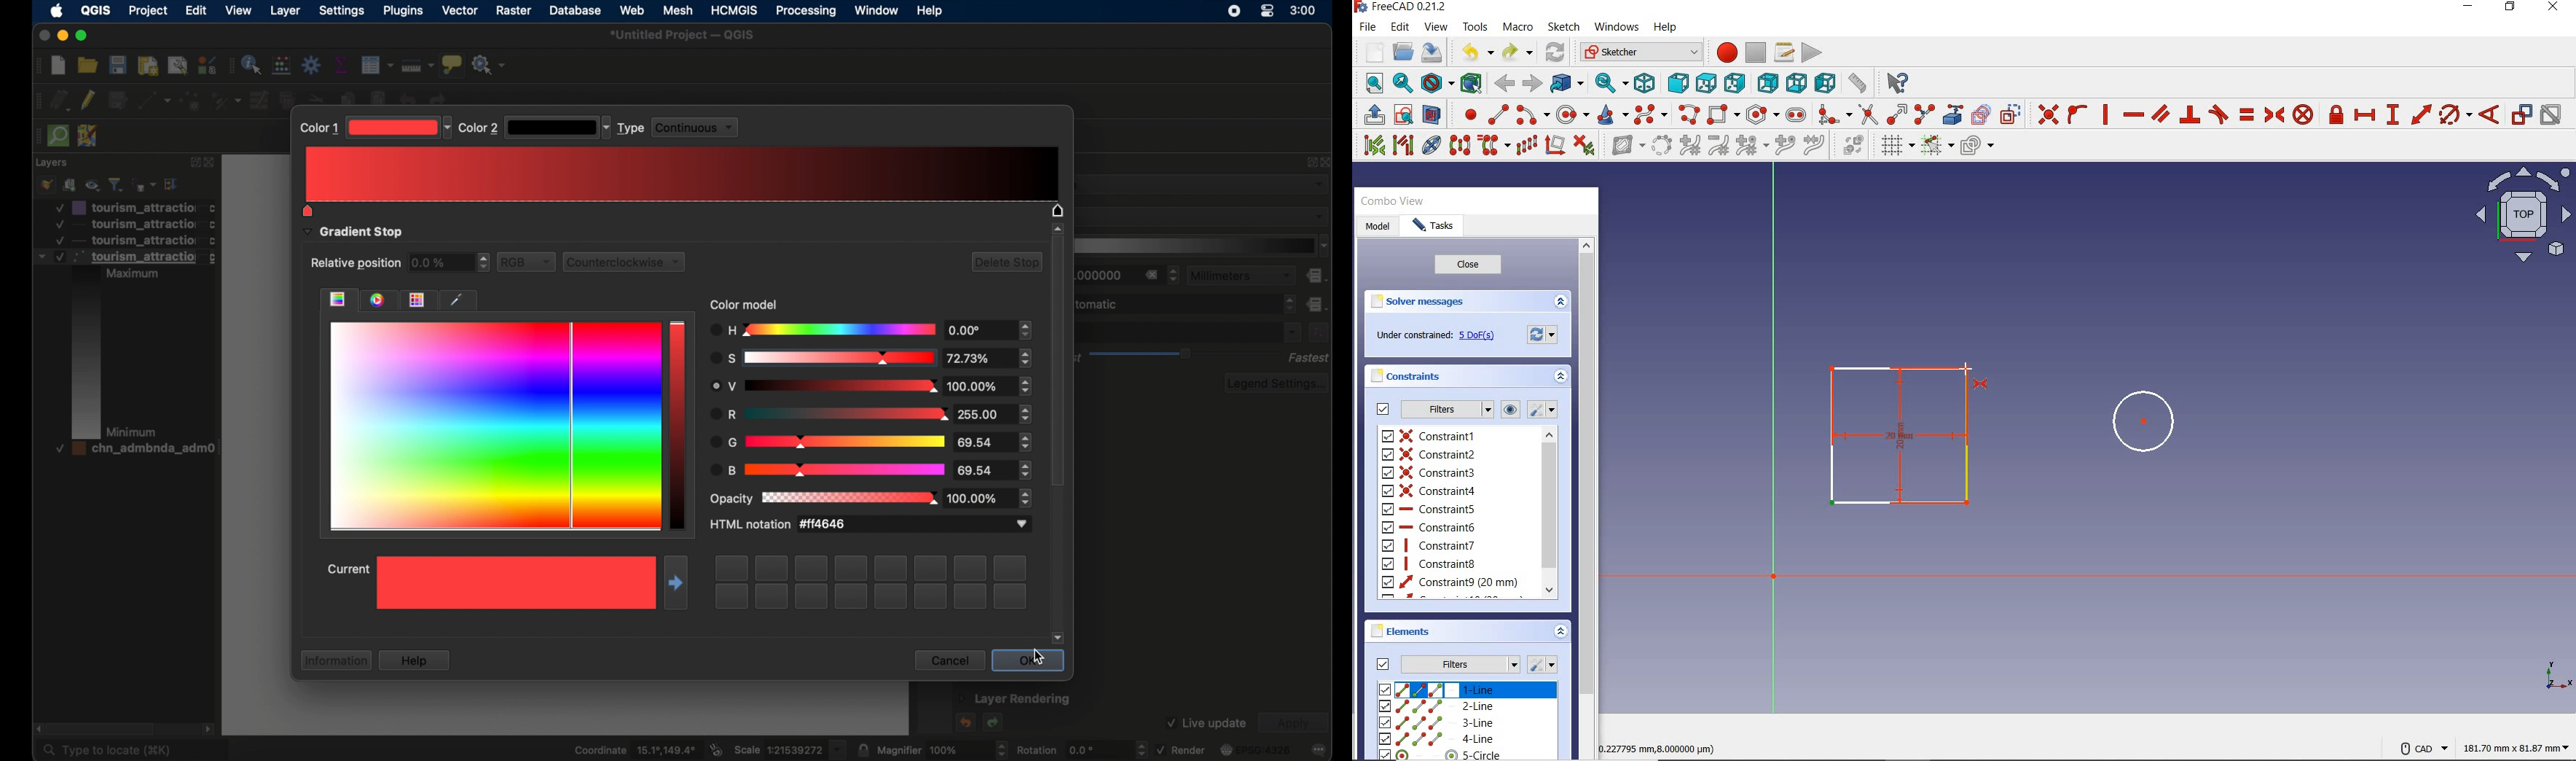  What do you see at coordinates (1403, 50) in the screenshot?
I see `open` at bounding box center [1403, 50].